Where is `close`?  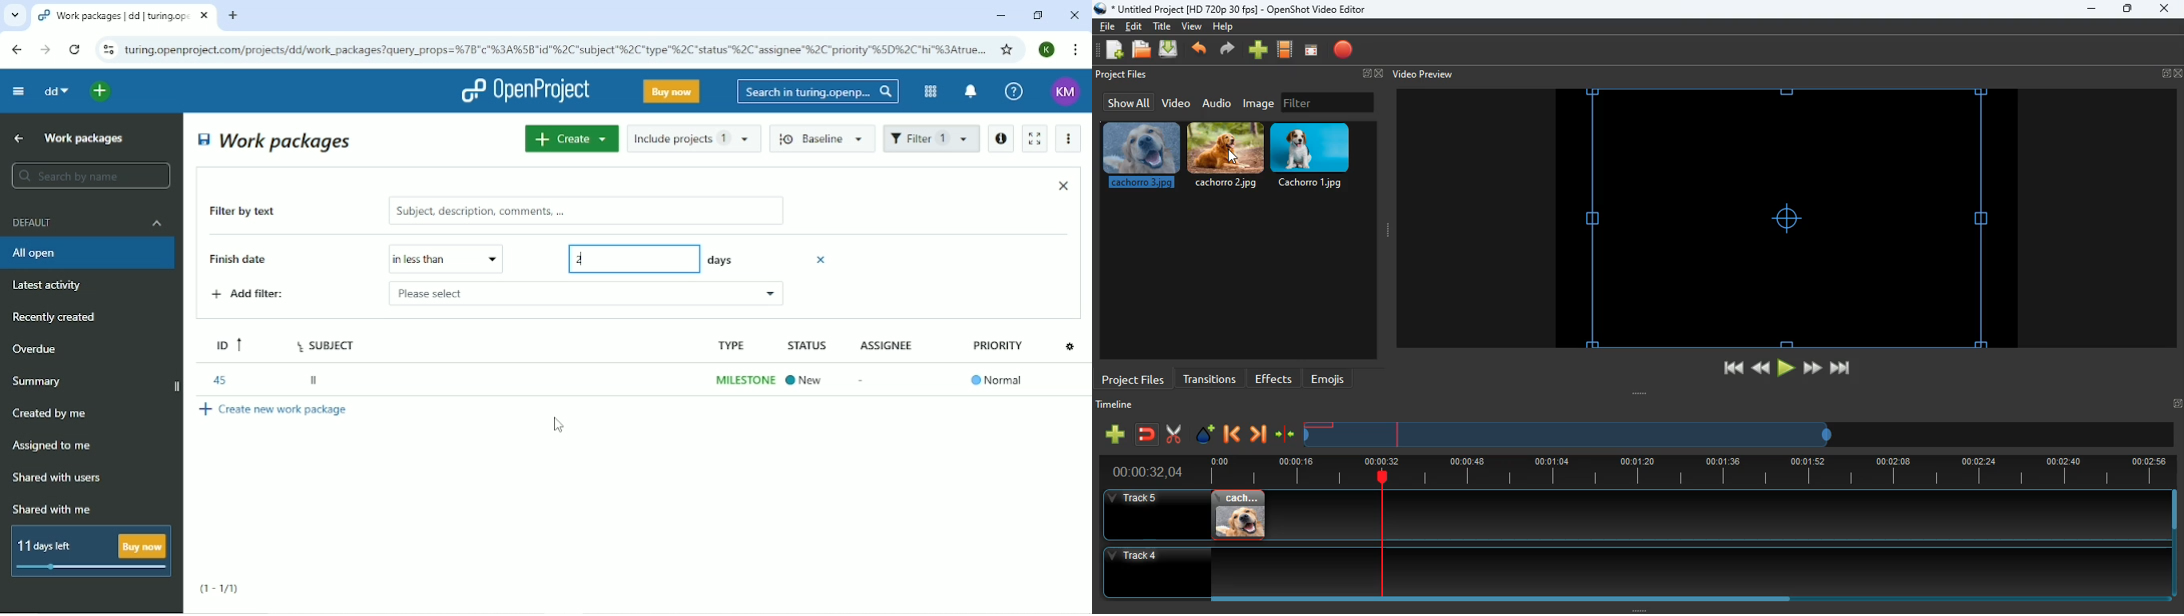
close is located at coordinates (2163, 10).